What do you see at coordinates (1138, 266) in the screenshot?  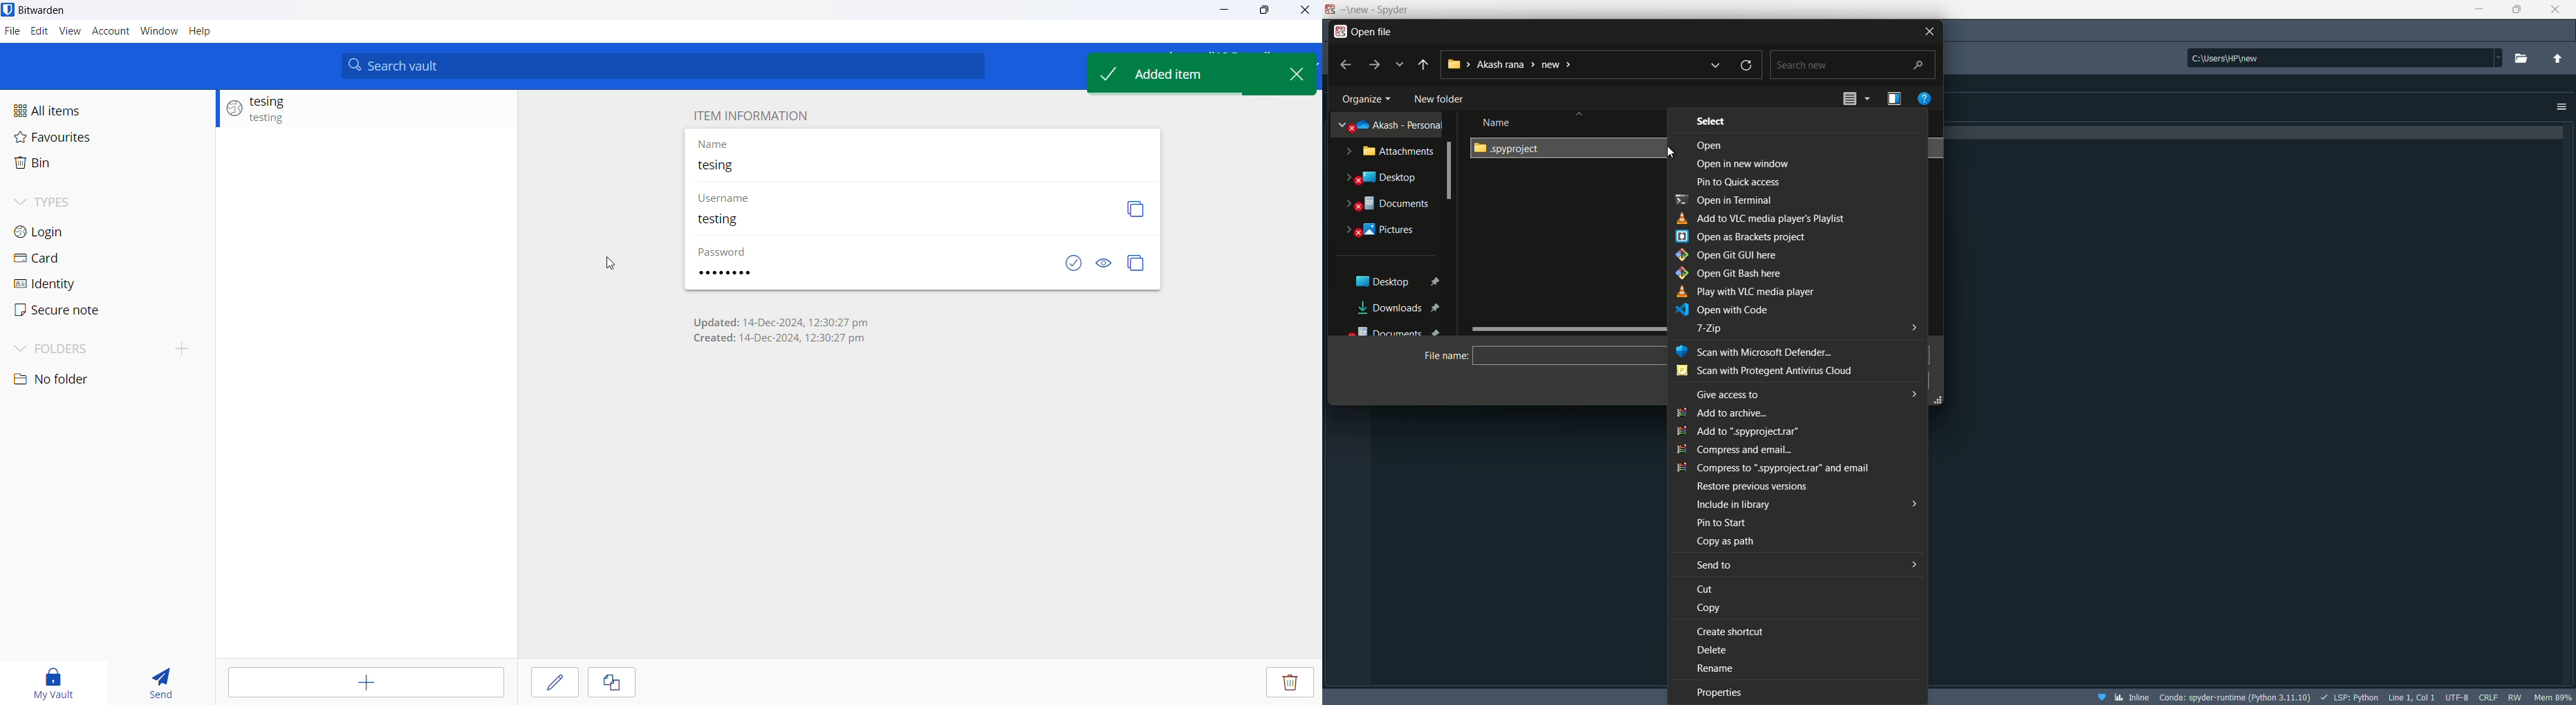 I see `copy` at bounding box center [1138, 266].